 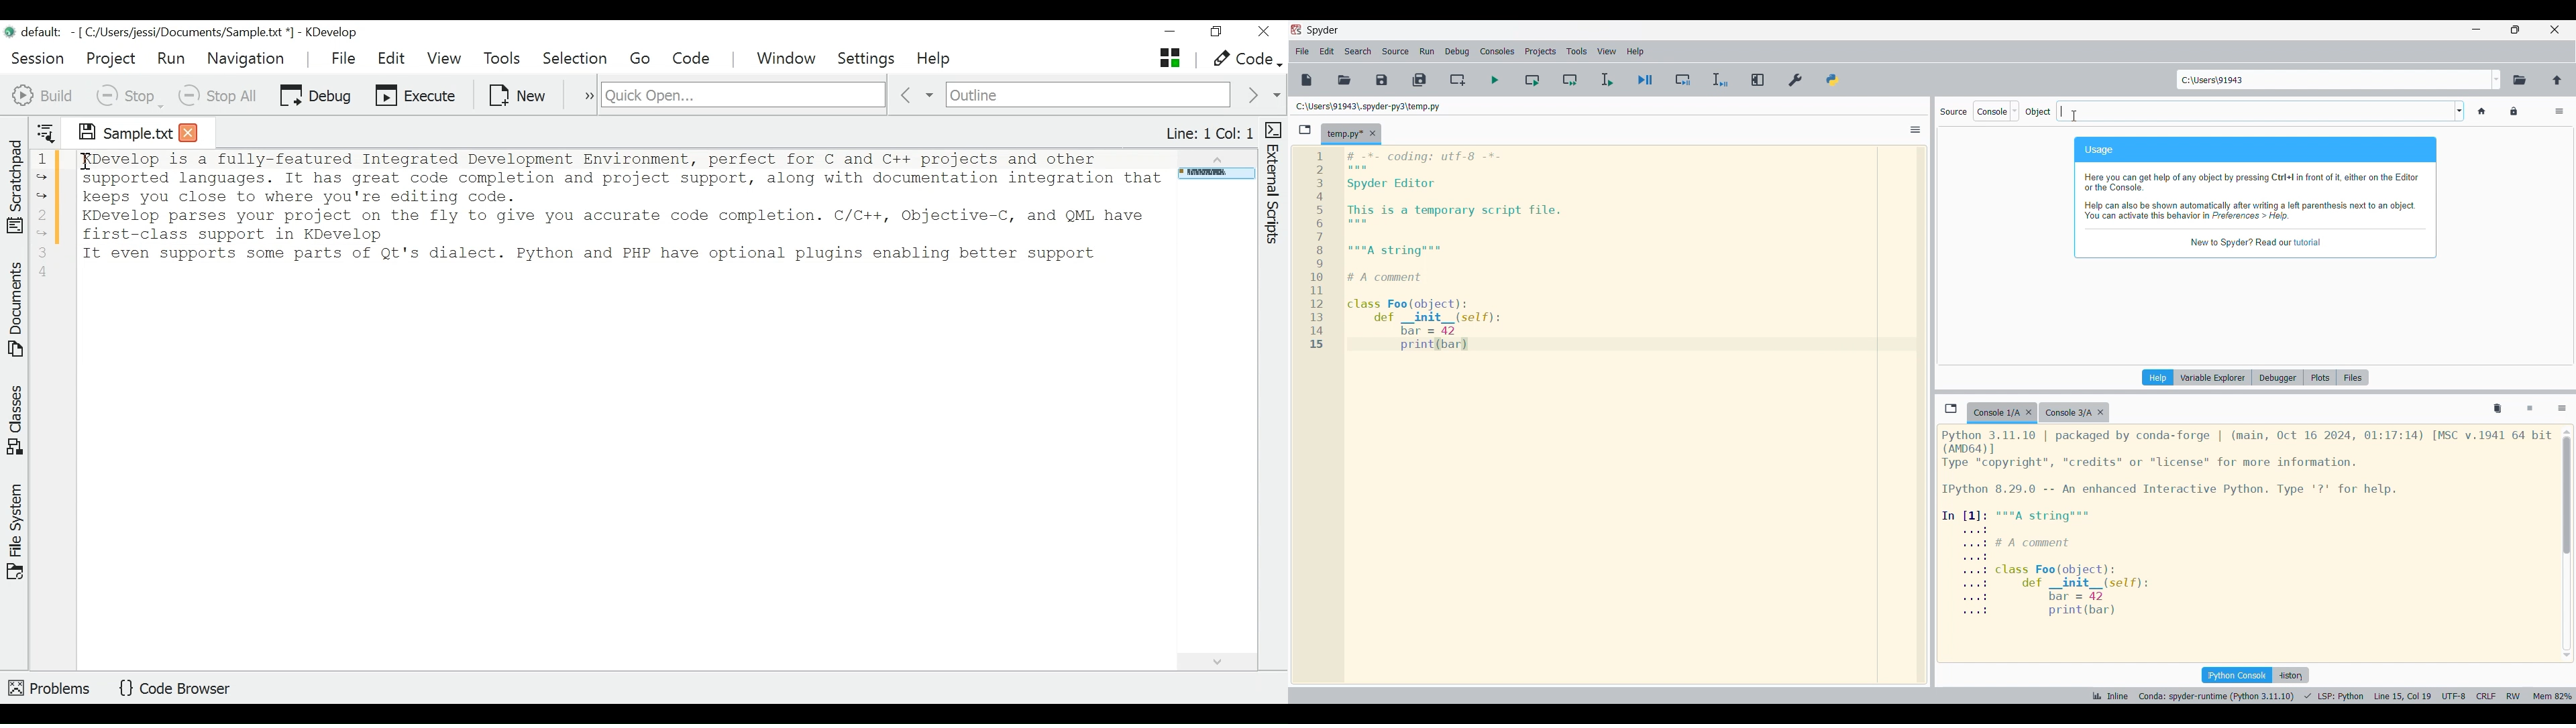 I want to click on Details of current console, so click(x=2247, y=523).